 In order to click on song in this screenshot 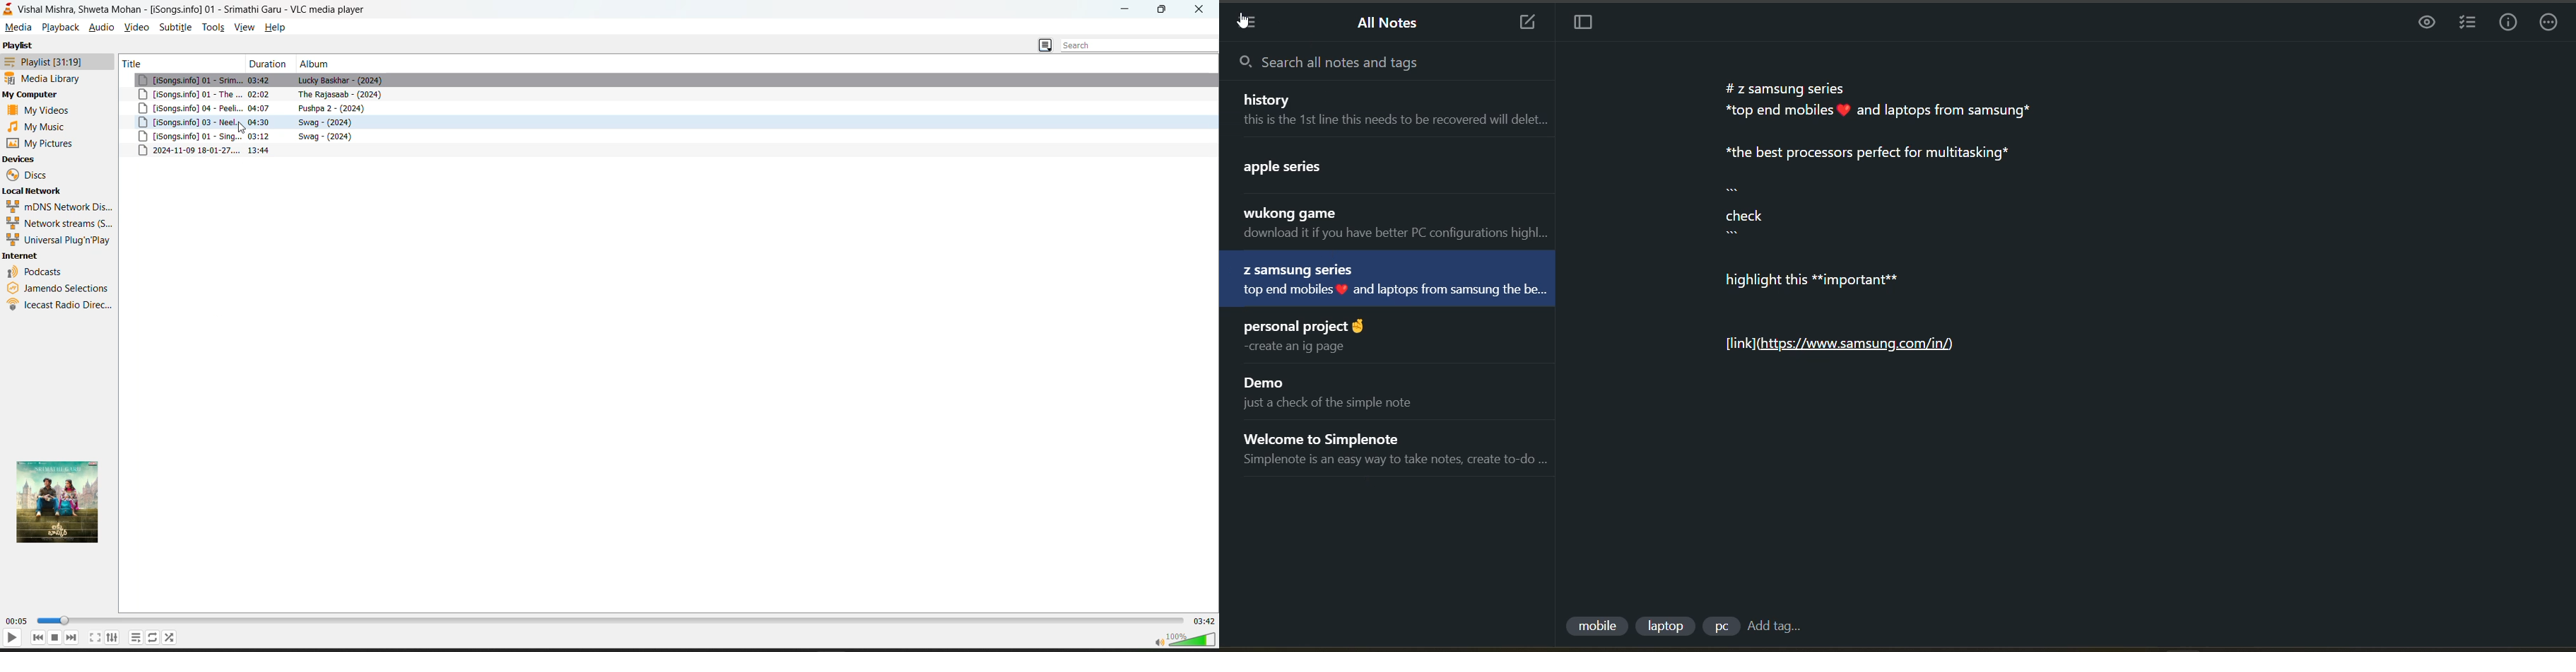, I will do `click(668, 79)`.